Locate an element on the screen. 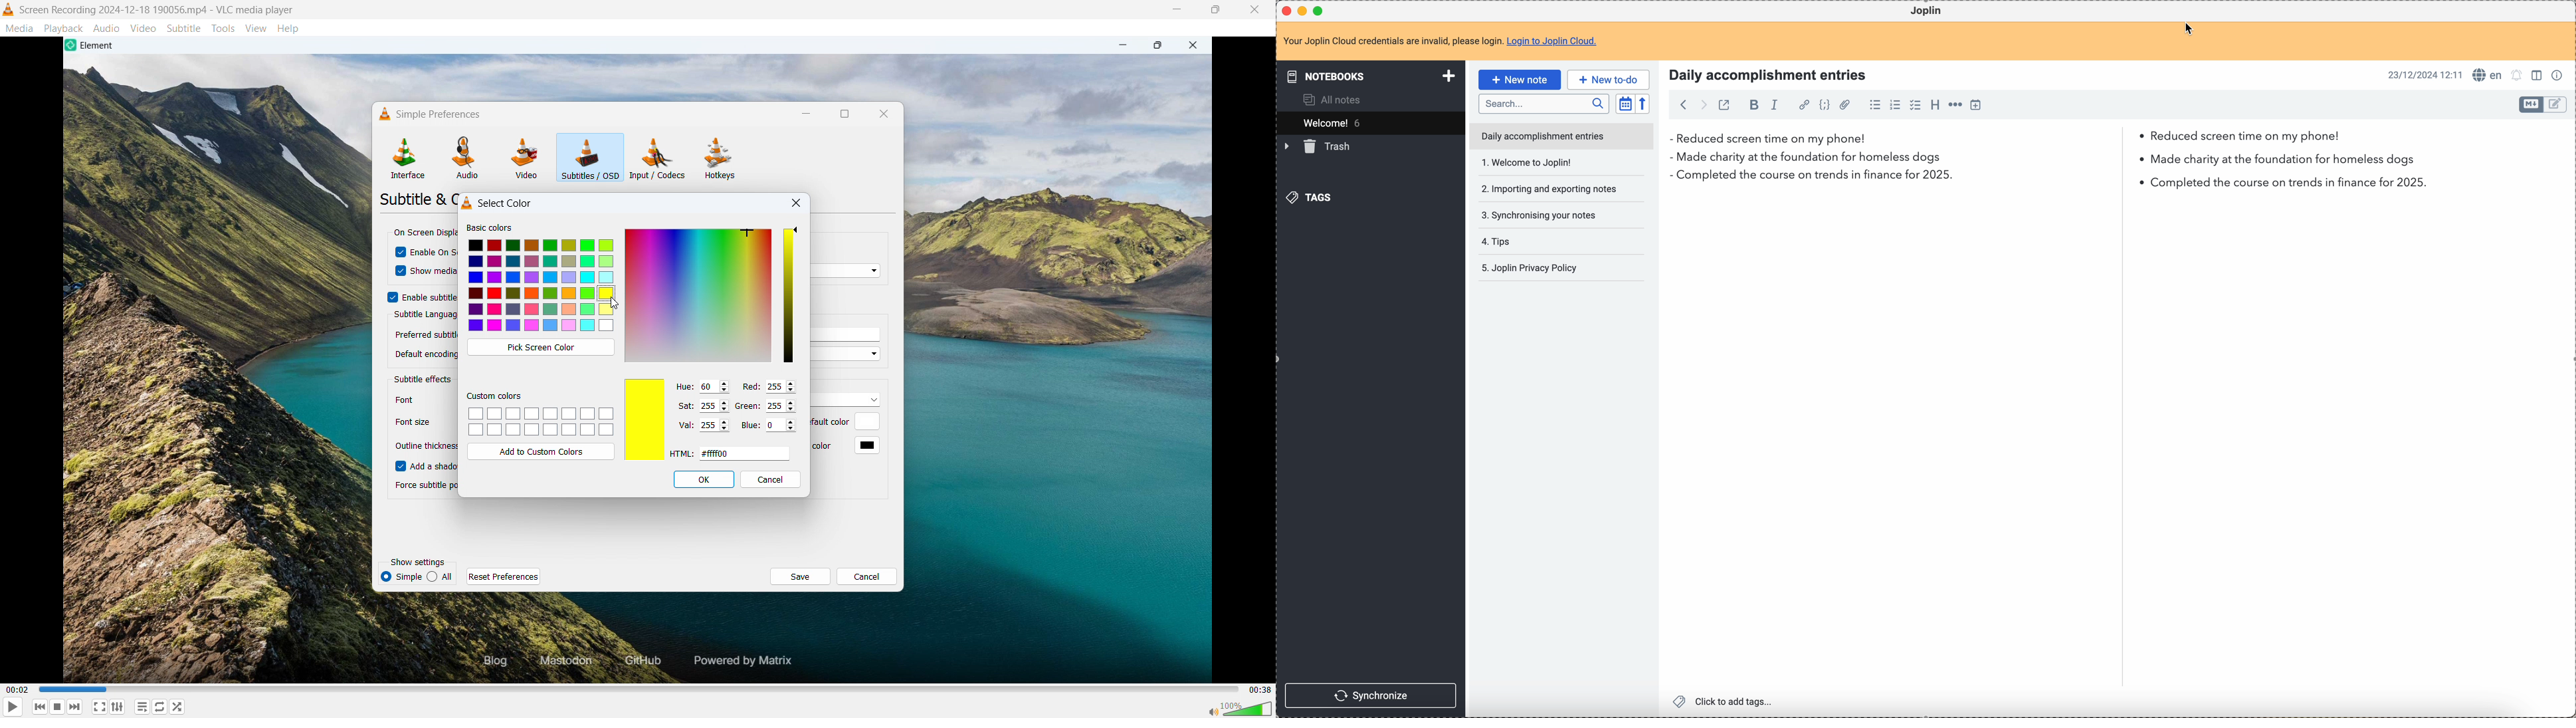 The image size is (2576, 728). Video duration  is located at coordinates (1260, 690).